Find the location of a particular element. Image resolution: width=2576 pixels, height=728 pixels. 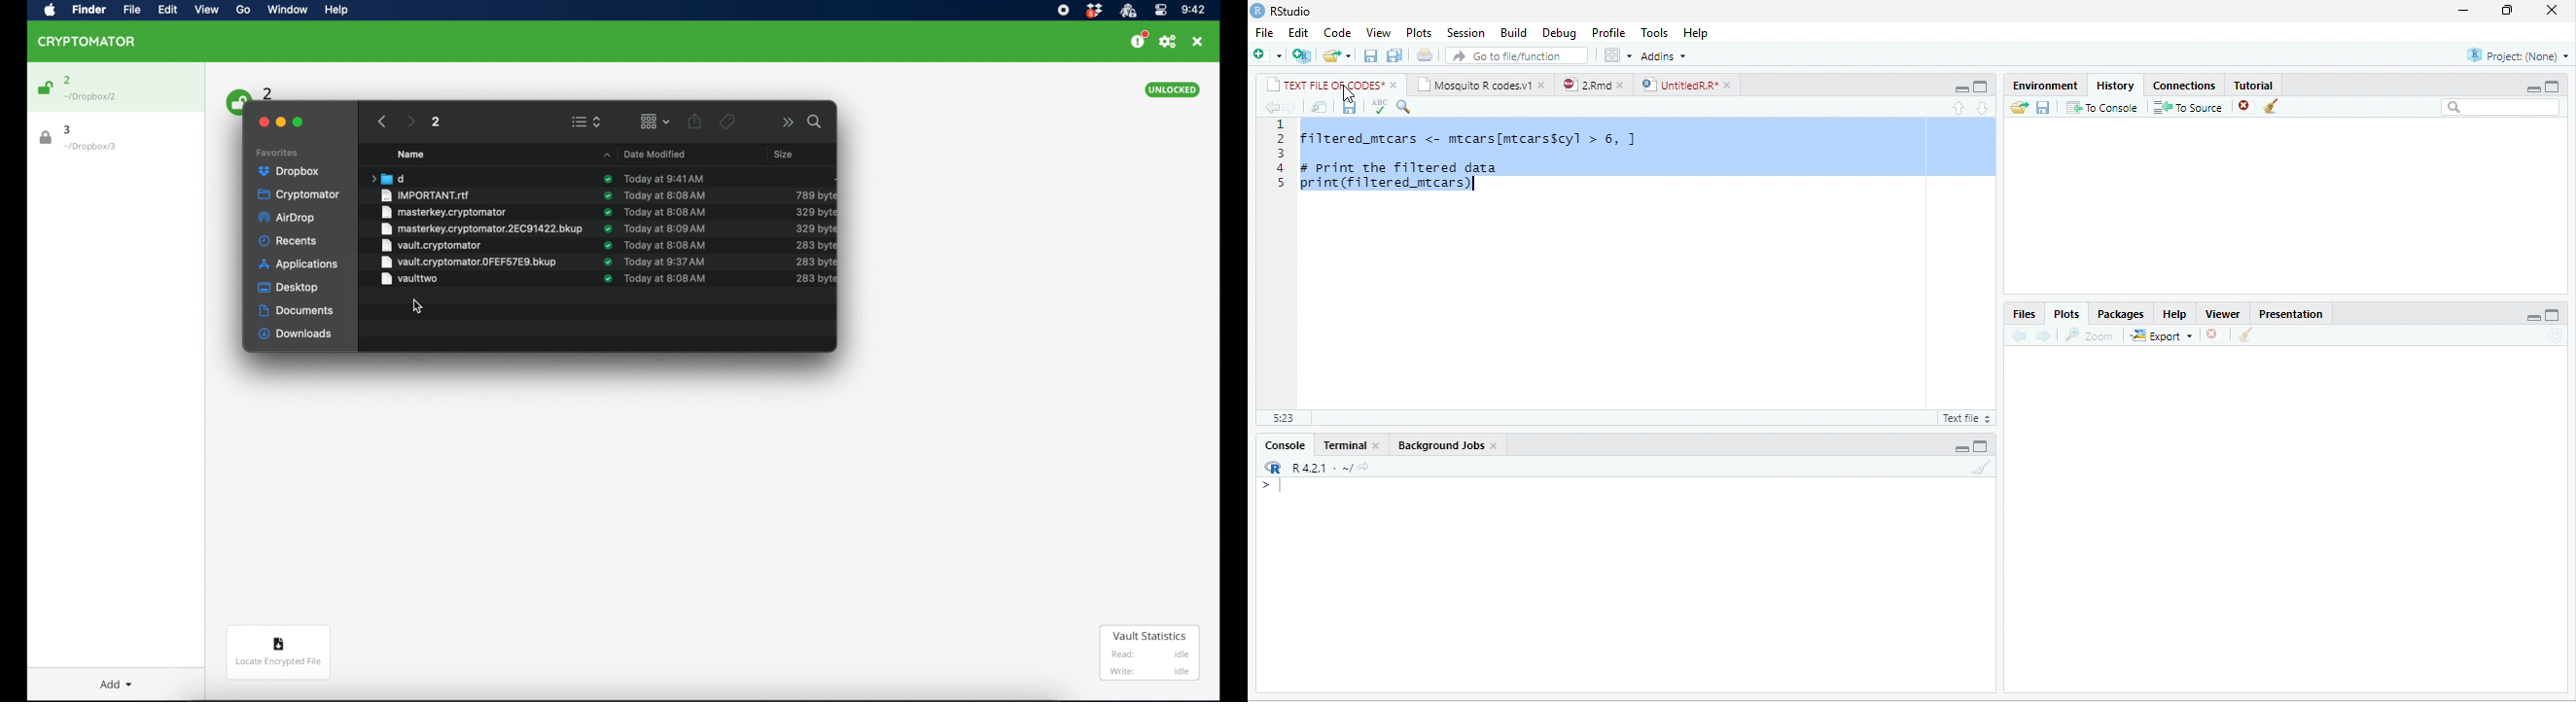

Tutorial is located at coordinates (2252, 85).